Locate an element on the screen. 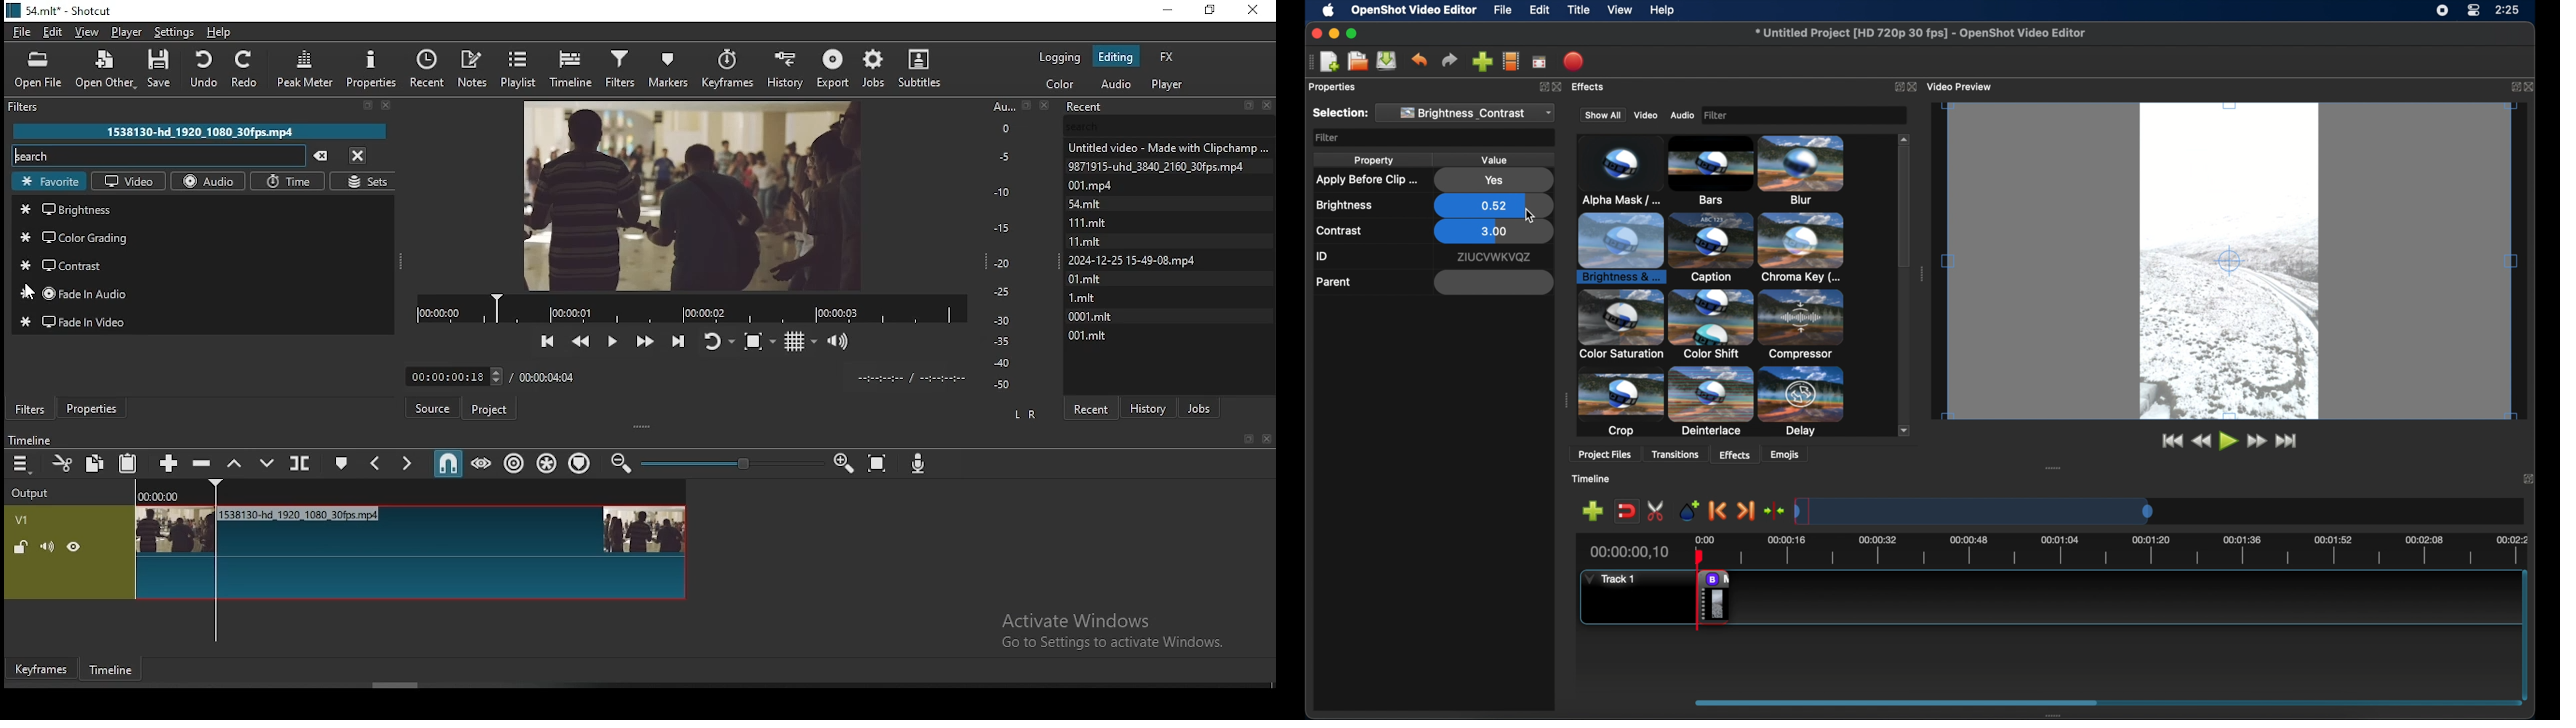 The width and height of the screenshot is (2576, 728). timeline is located at coordinates (1597, 479).